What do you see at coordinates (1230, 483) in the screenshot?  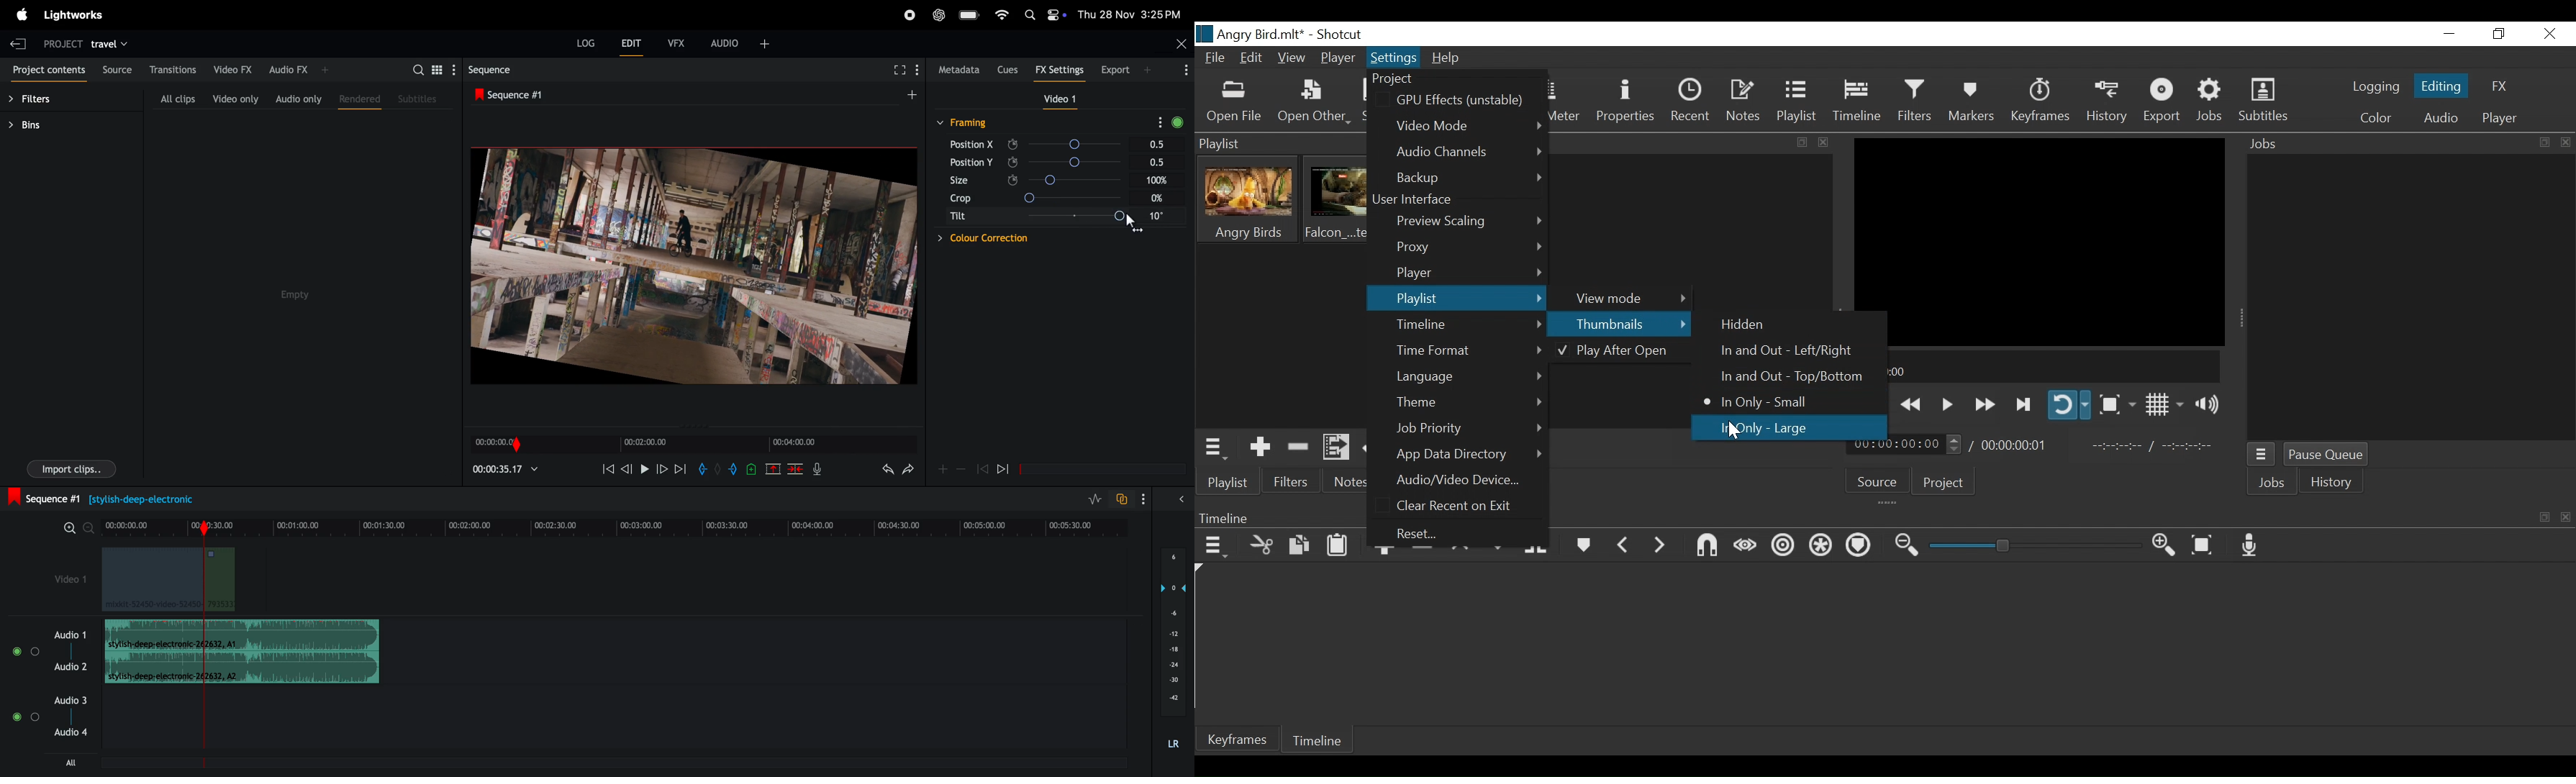 I see `Playlist` at bounding box center [1230, 483].